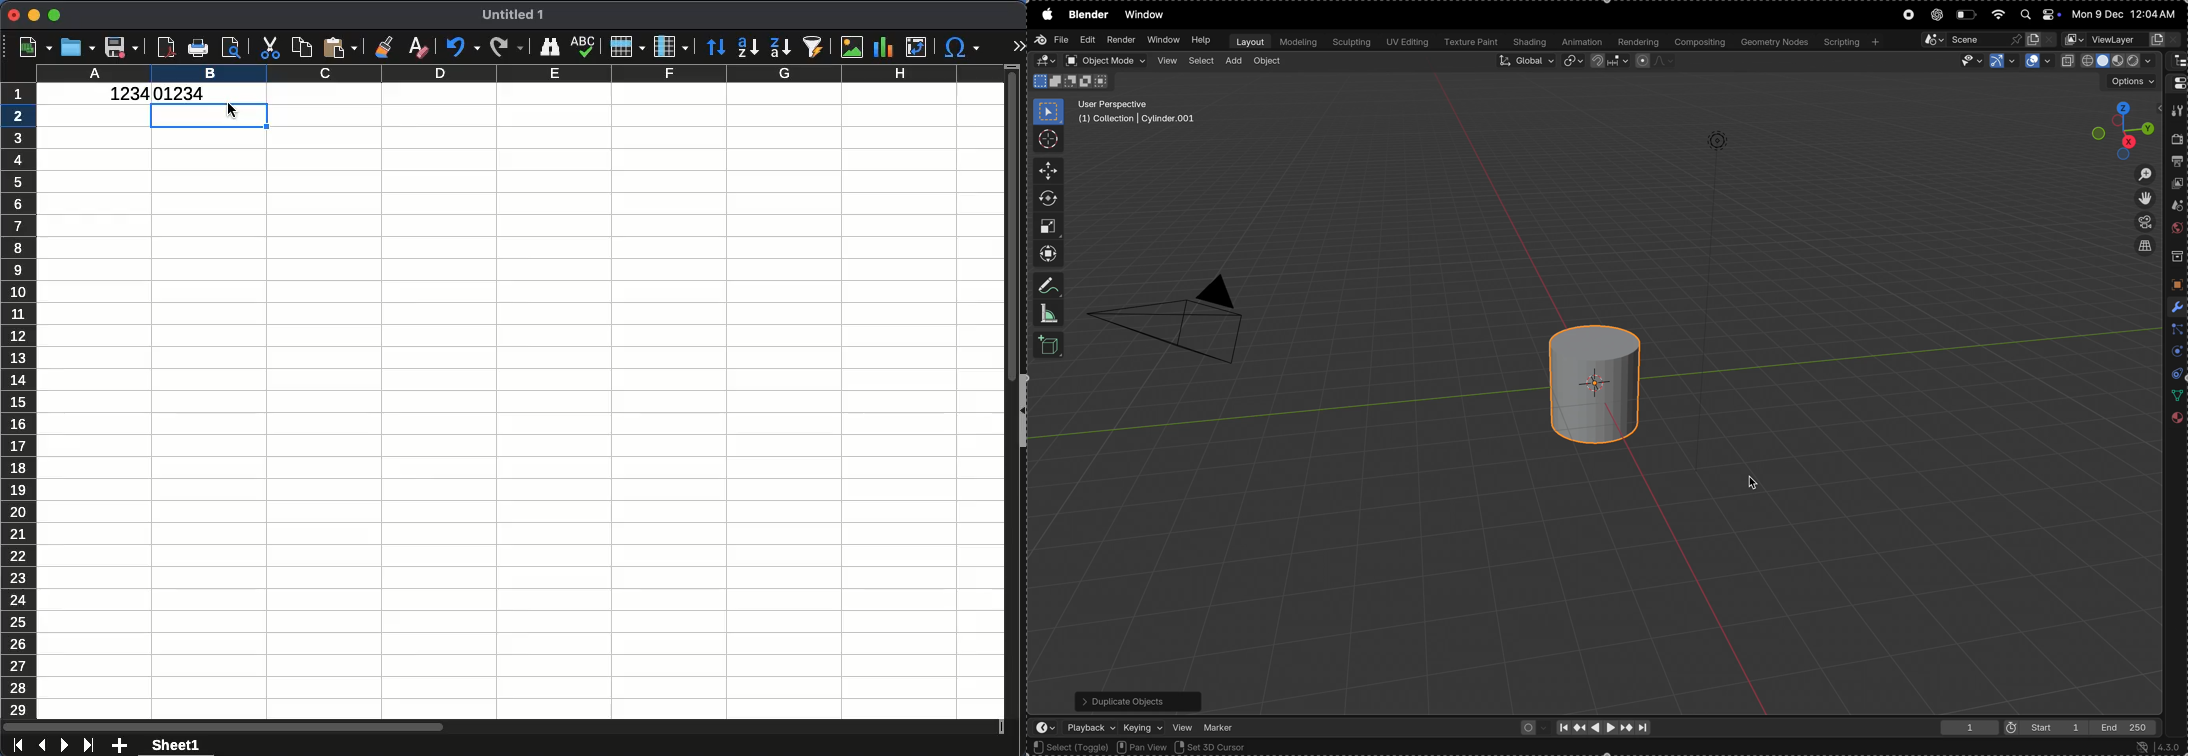 The height and width of the screenshot is (756, 2212). Describe the element at coordinates (1608, 63) in the screenshot. I see `snap` at that location.